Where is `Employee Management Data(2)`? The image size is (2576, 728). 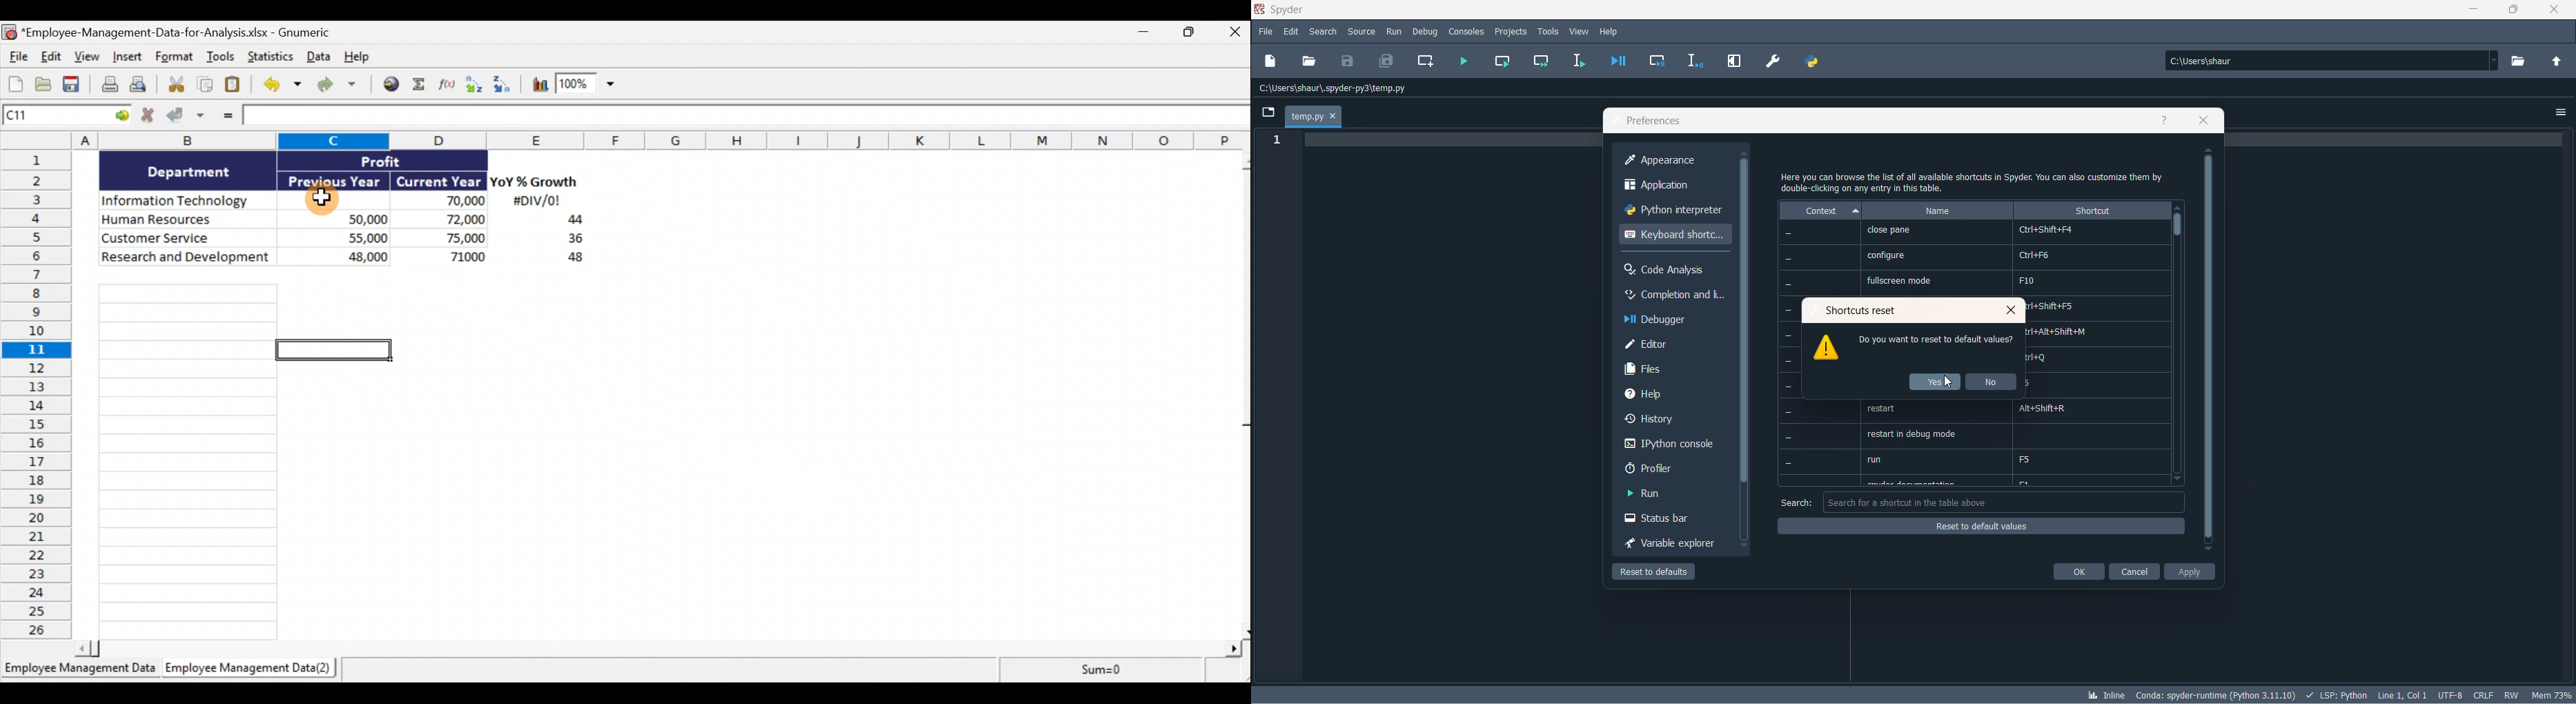 Employee Management Data(2) is located at coordinates (246, 670).